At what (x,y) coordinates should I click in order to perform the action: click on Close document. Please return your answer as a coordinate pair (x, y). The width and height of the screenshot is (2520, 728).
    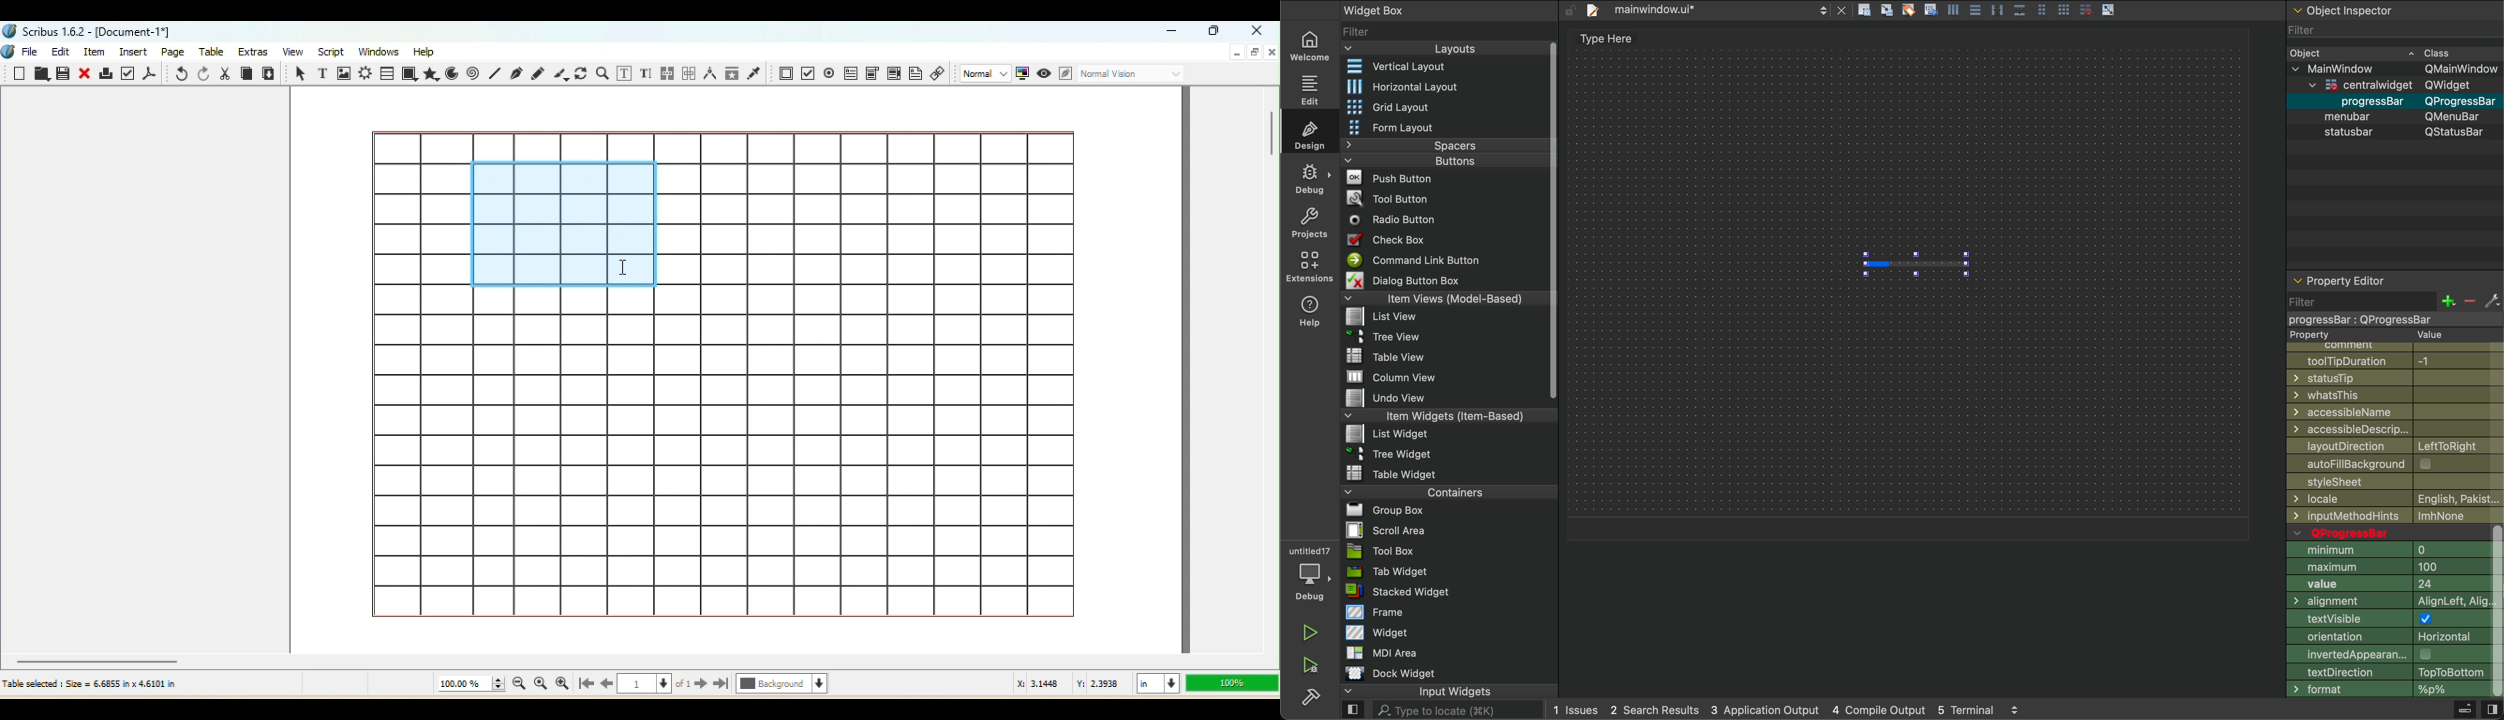
    Looking at the image, I should click on (1271, 51).